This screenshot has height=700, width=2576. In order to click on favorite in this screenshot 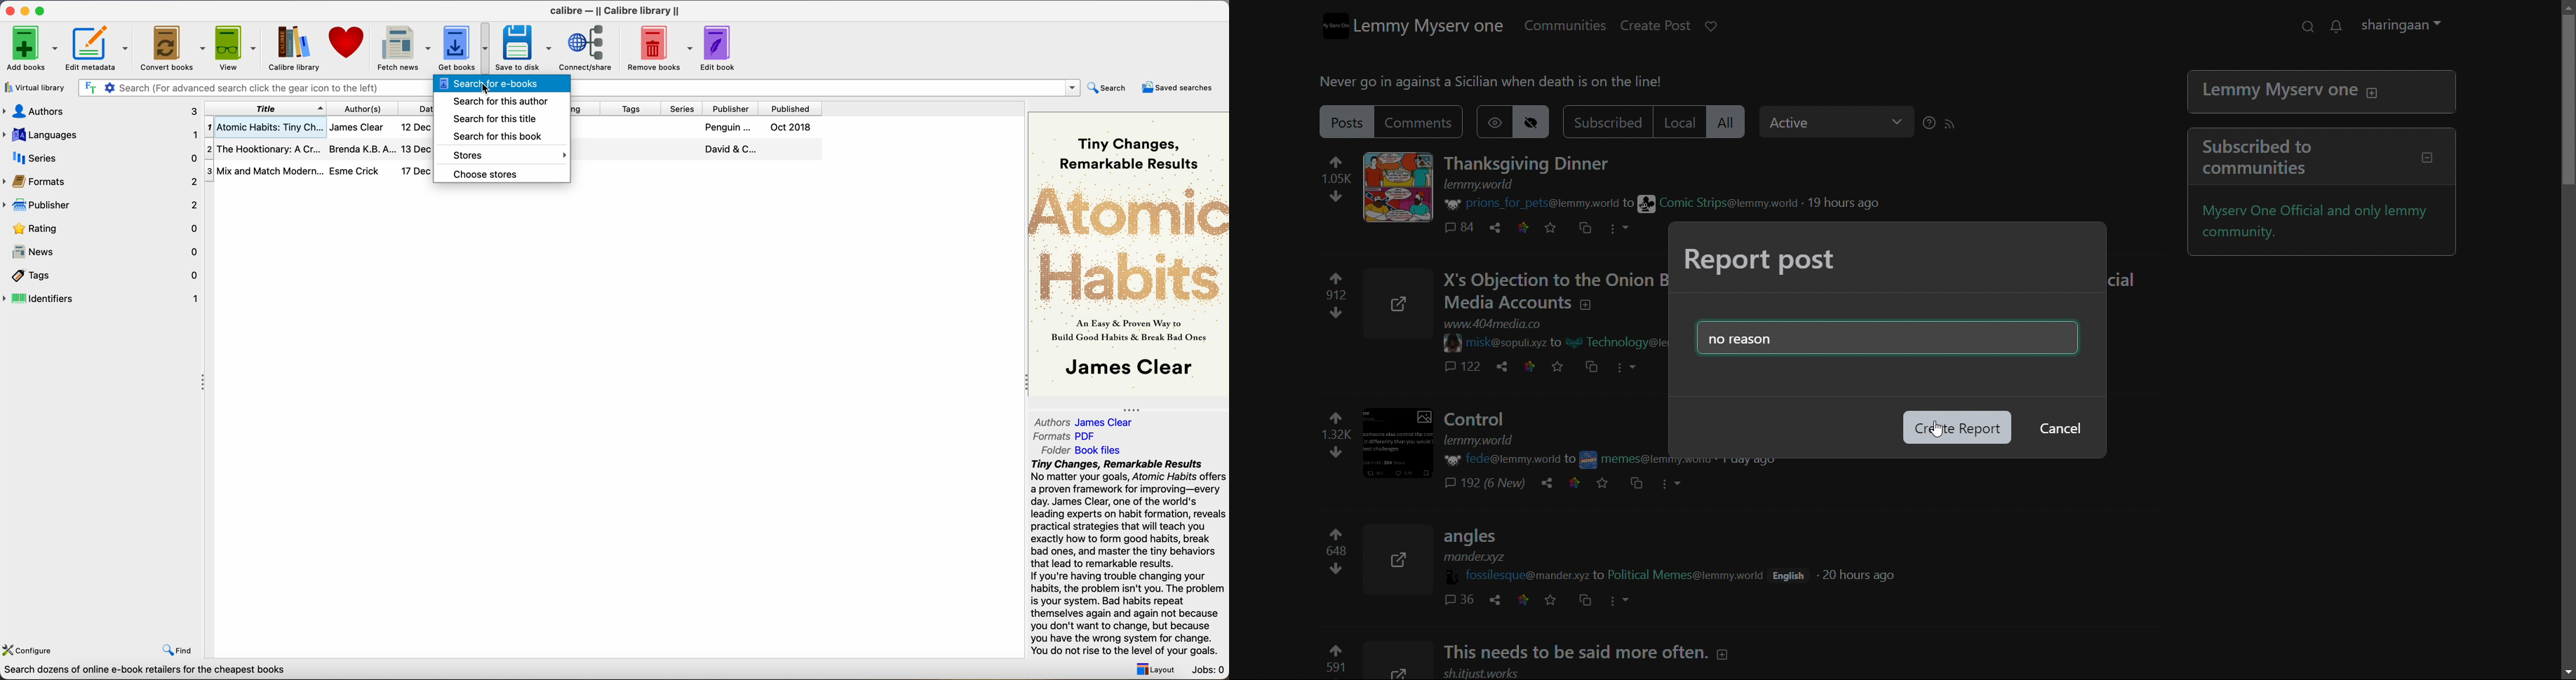, I will do `click(1564, 367)`.